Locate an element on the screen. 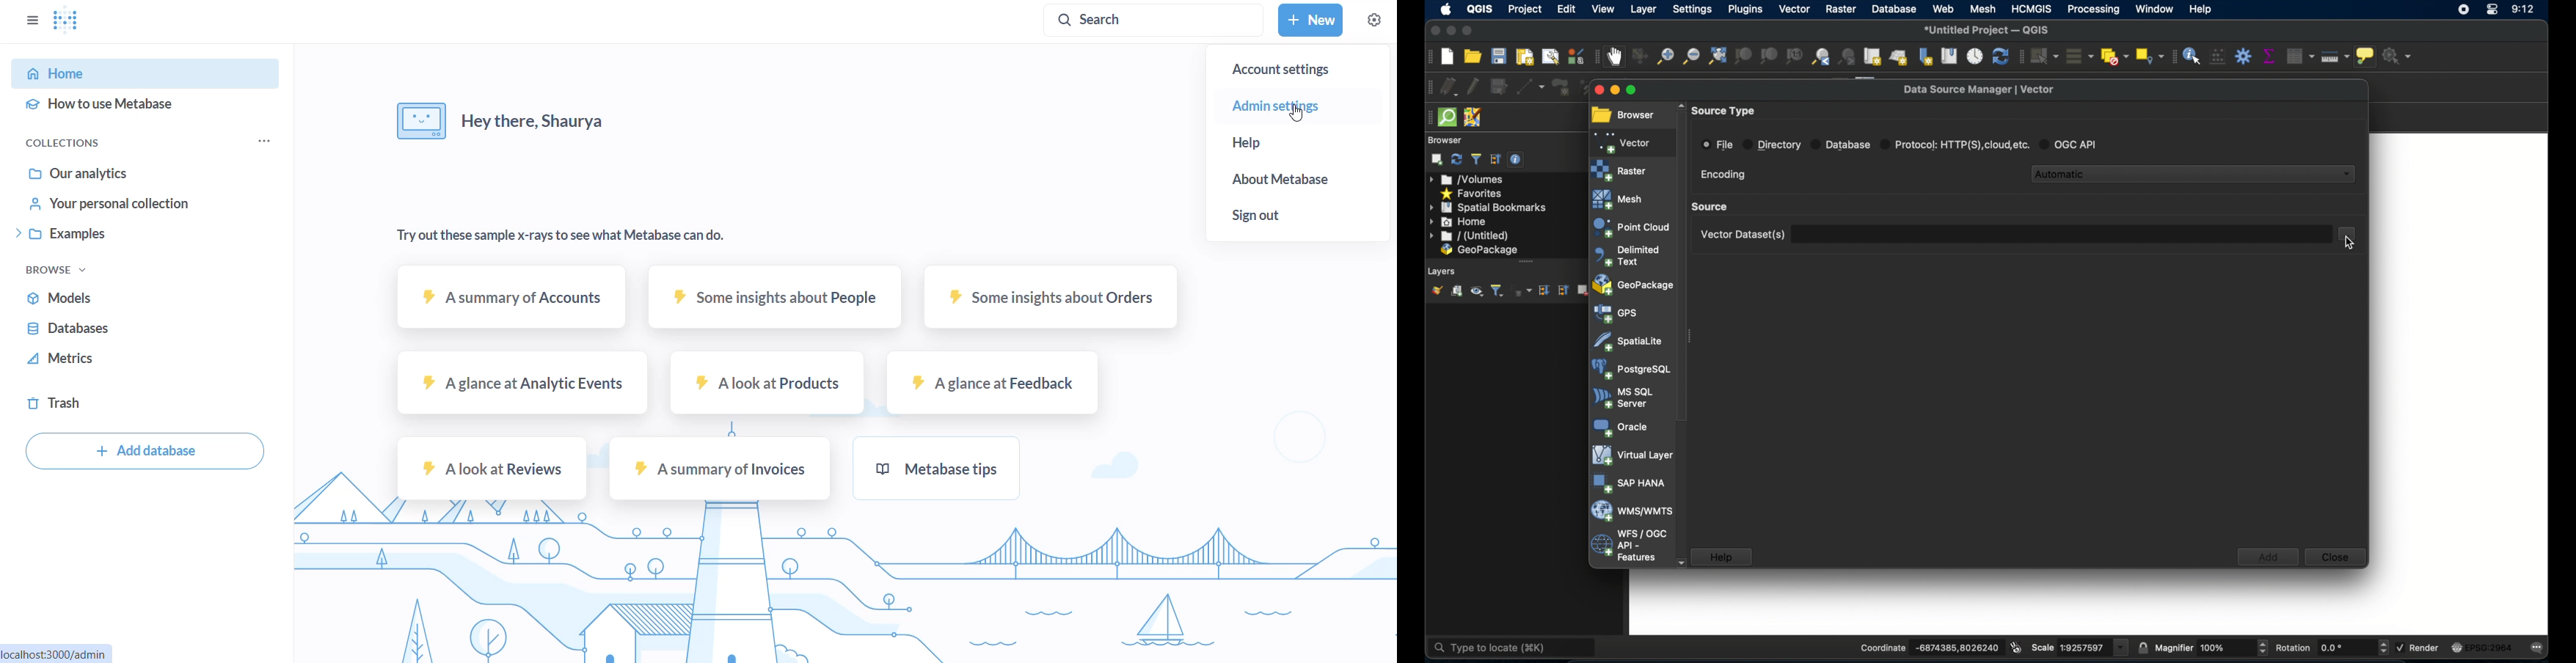 This screenshot has height=672, width=2576. toolbox is located at coordinates (2243, 55).